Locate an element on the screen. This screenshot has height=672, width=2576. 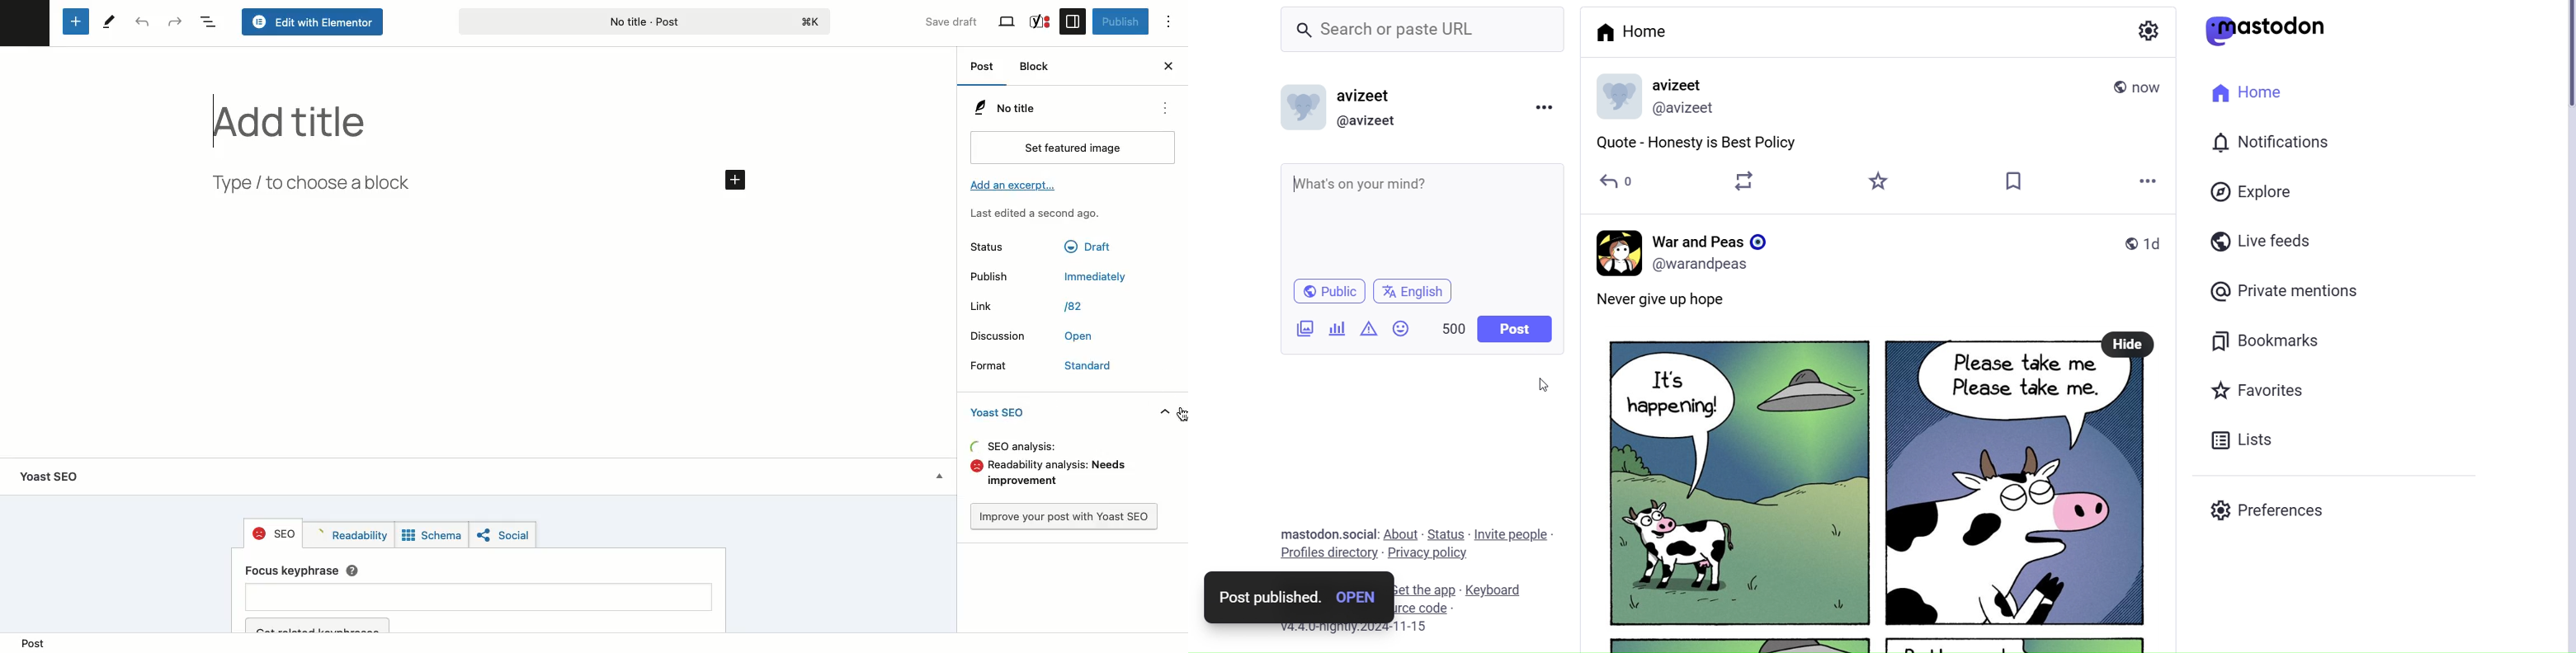
v4.4.0-nightly.2024-11-15 is located at coordinates (1366, 631).